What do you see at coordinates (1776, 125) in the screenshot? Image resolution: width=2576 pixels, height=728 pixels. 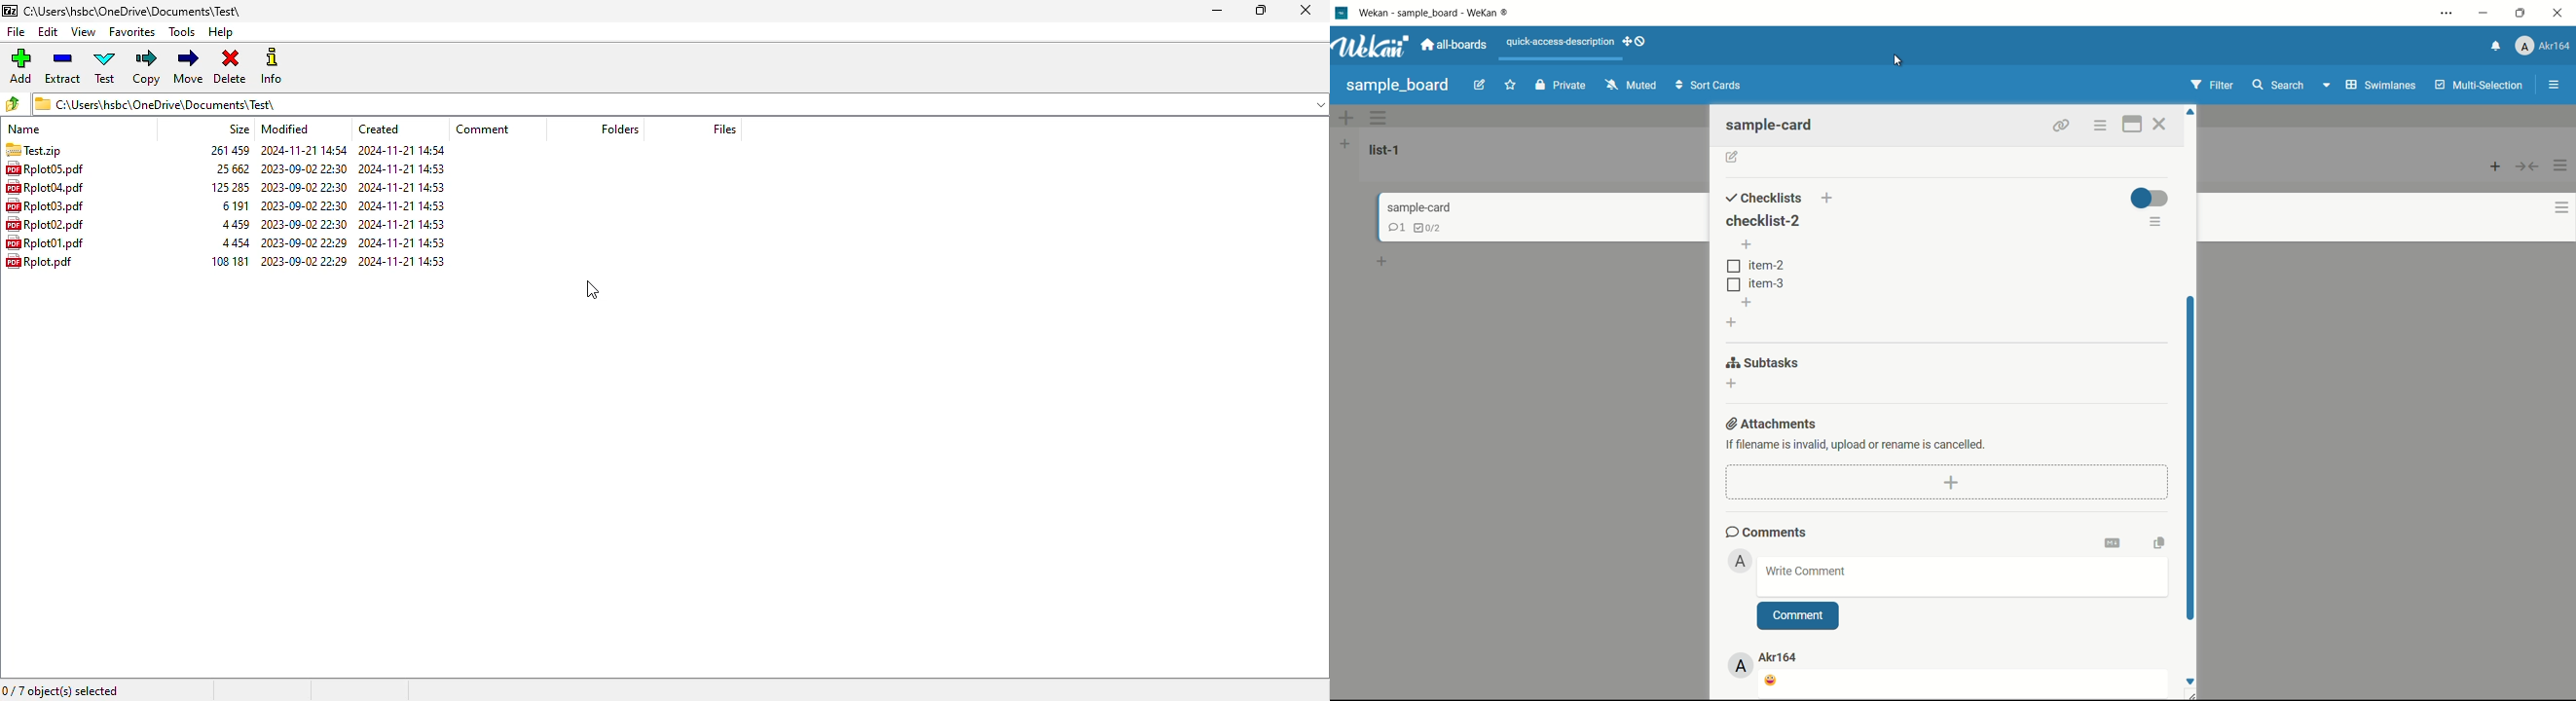 I see `sample-card` at bounding box center [1776, 125].